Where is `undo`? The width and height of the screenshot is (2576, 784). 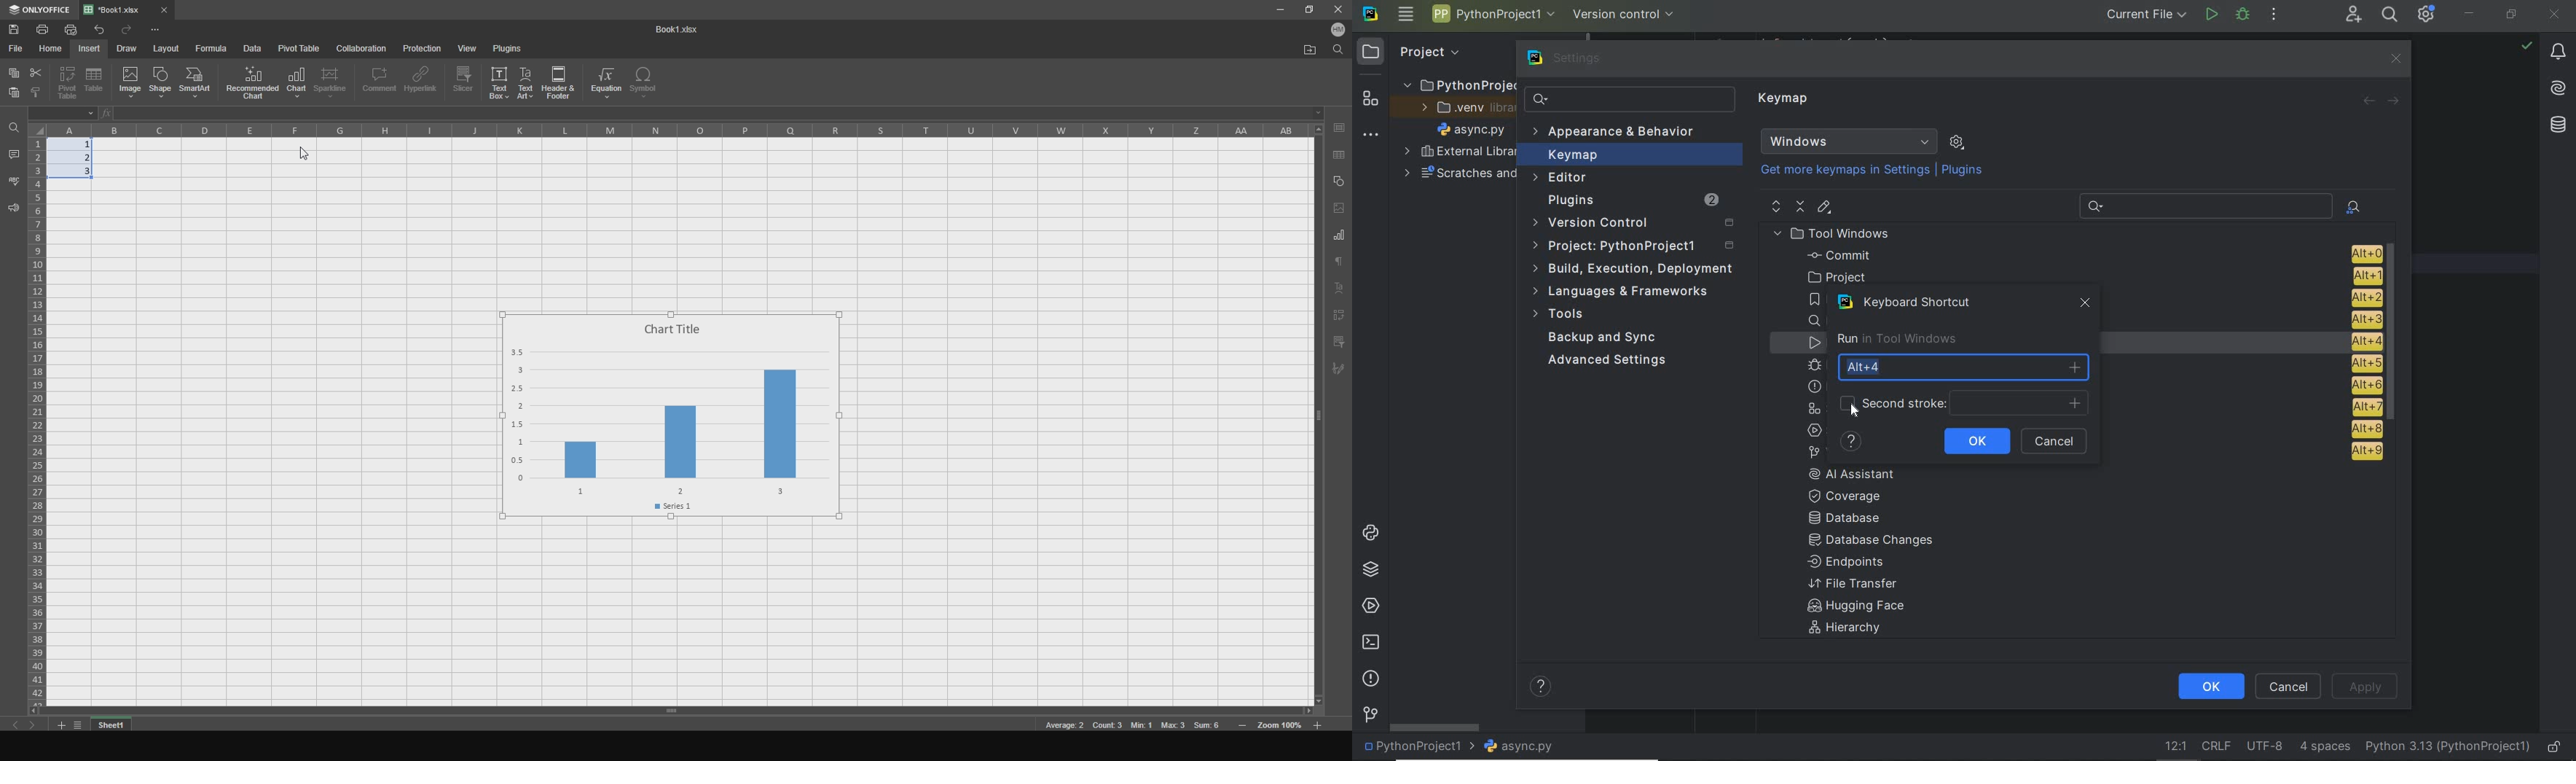
undo is located at coordinates (97, 29).